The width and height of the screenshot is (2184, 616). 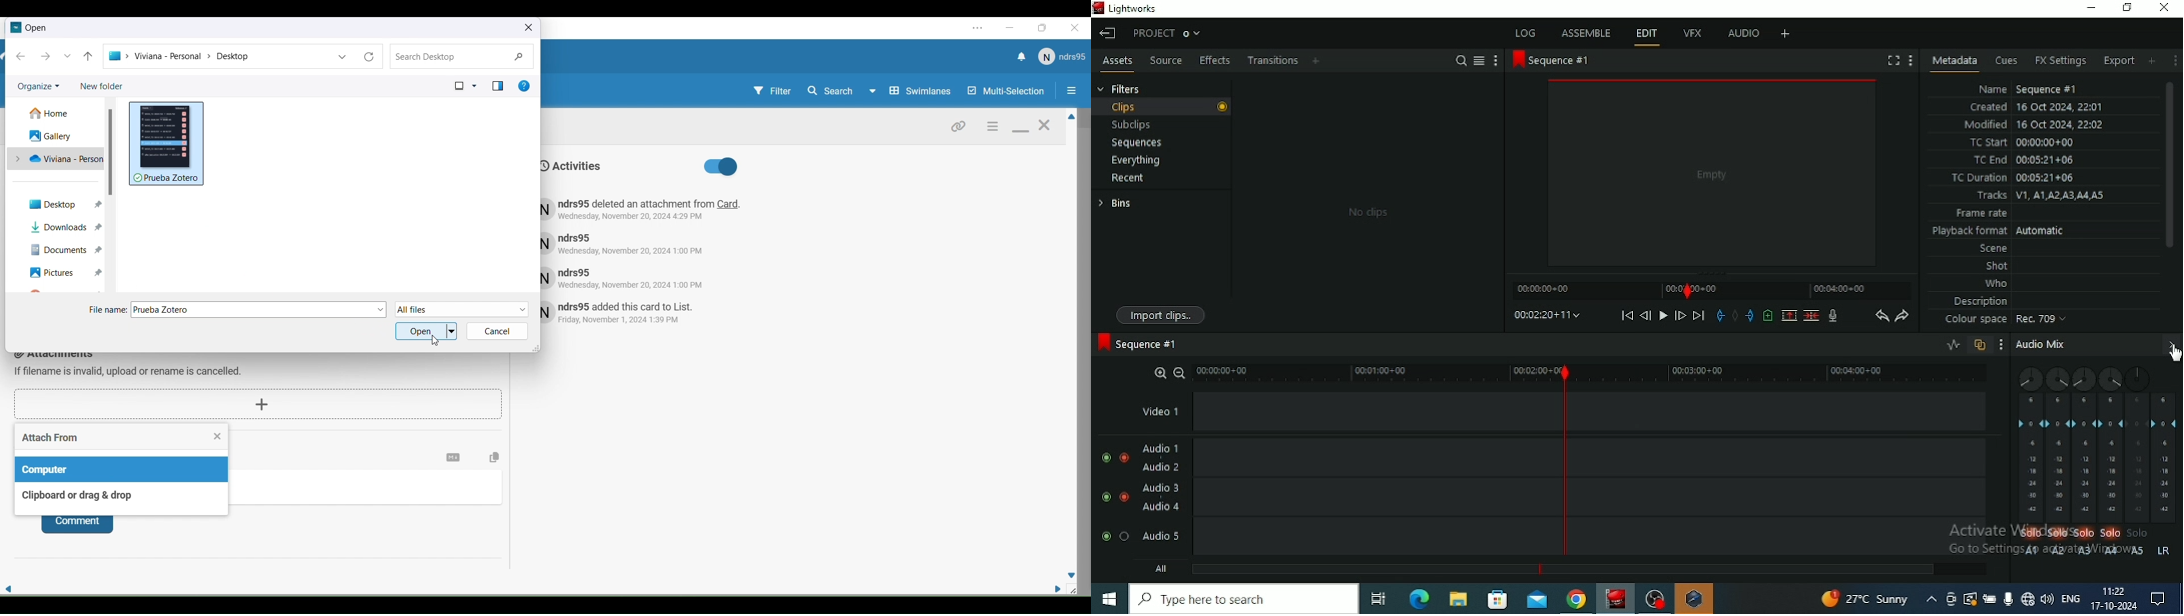 I want to click on Gallery, so click(x=48, y=136).